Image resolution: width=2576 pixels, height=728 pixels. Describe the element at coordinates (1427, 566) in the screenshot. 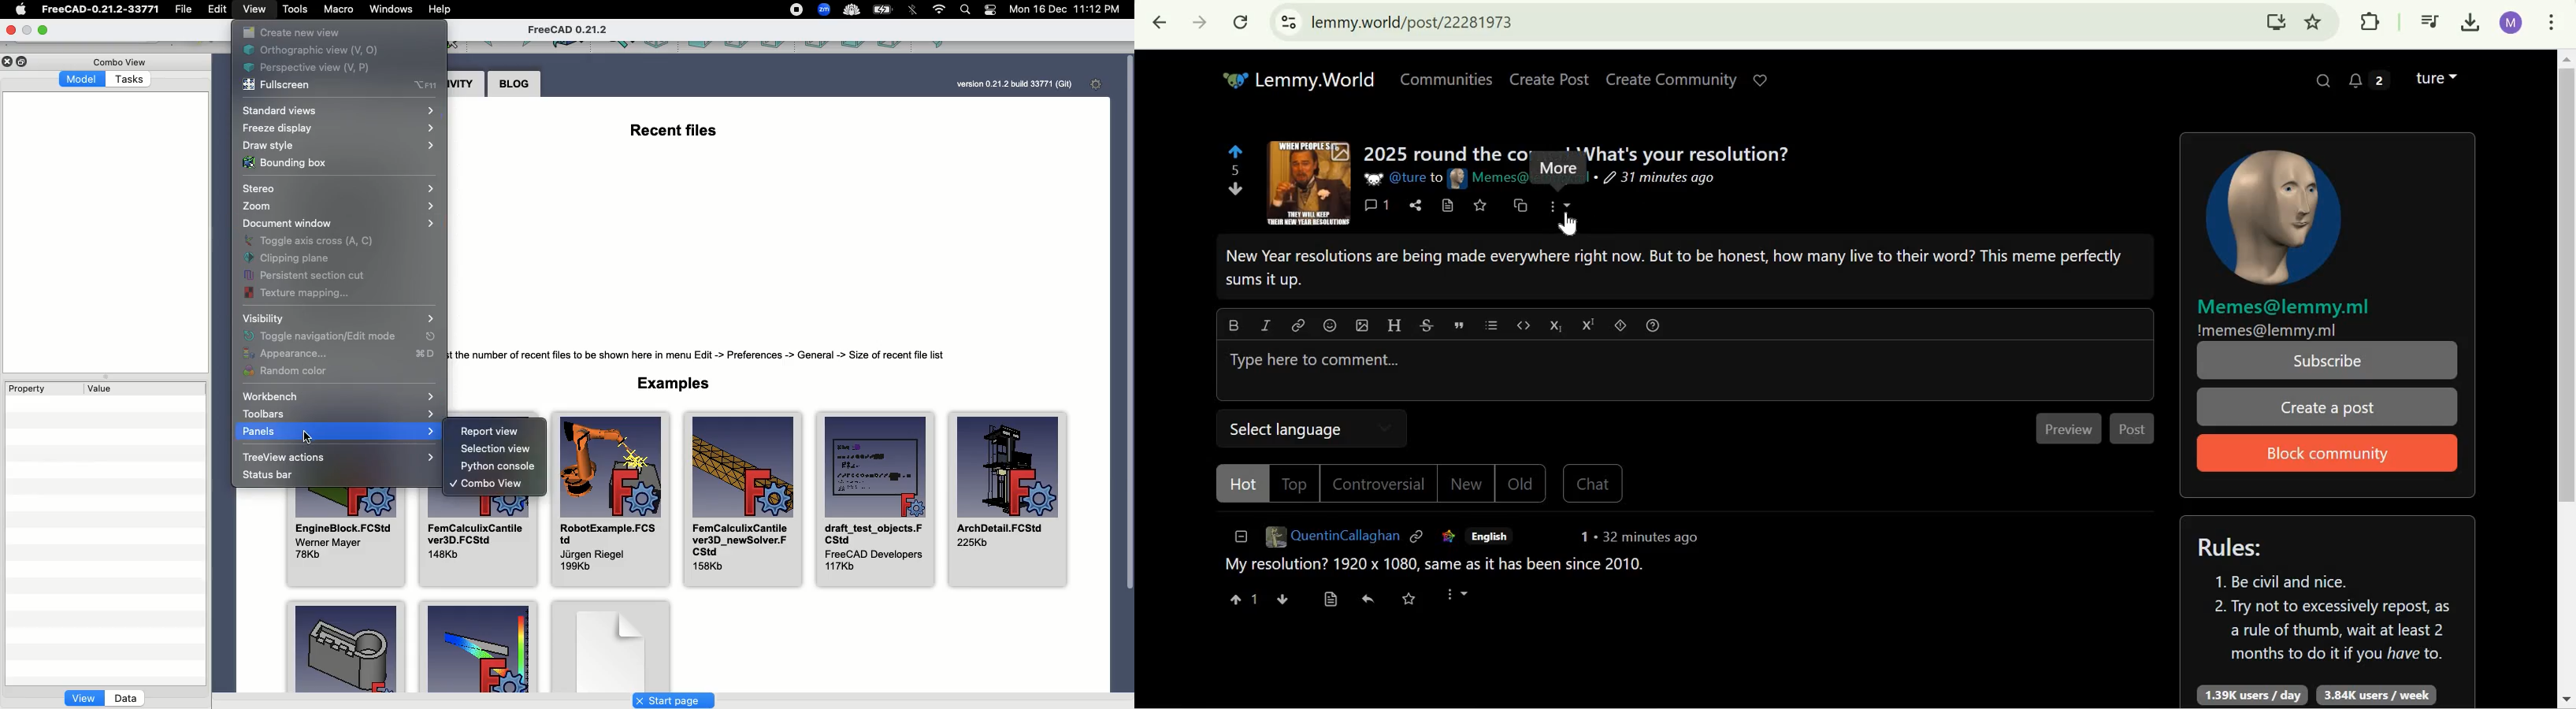

I see `My resolution? 1920 x 1080, same as it has been since 2010.` at that location.